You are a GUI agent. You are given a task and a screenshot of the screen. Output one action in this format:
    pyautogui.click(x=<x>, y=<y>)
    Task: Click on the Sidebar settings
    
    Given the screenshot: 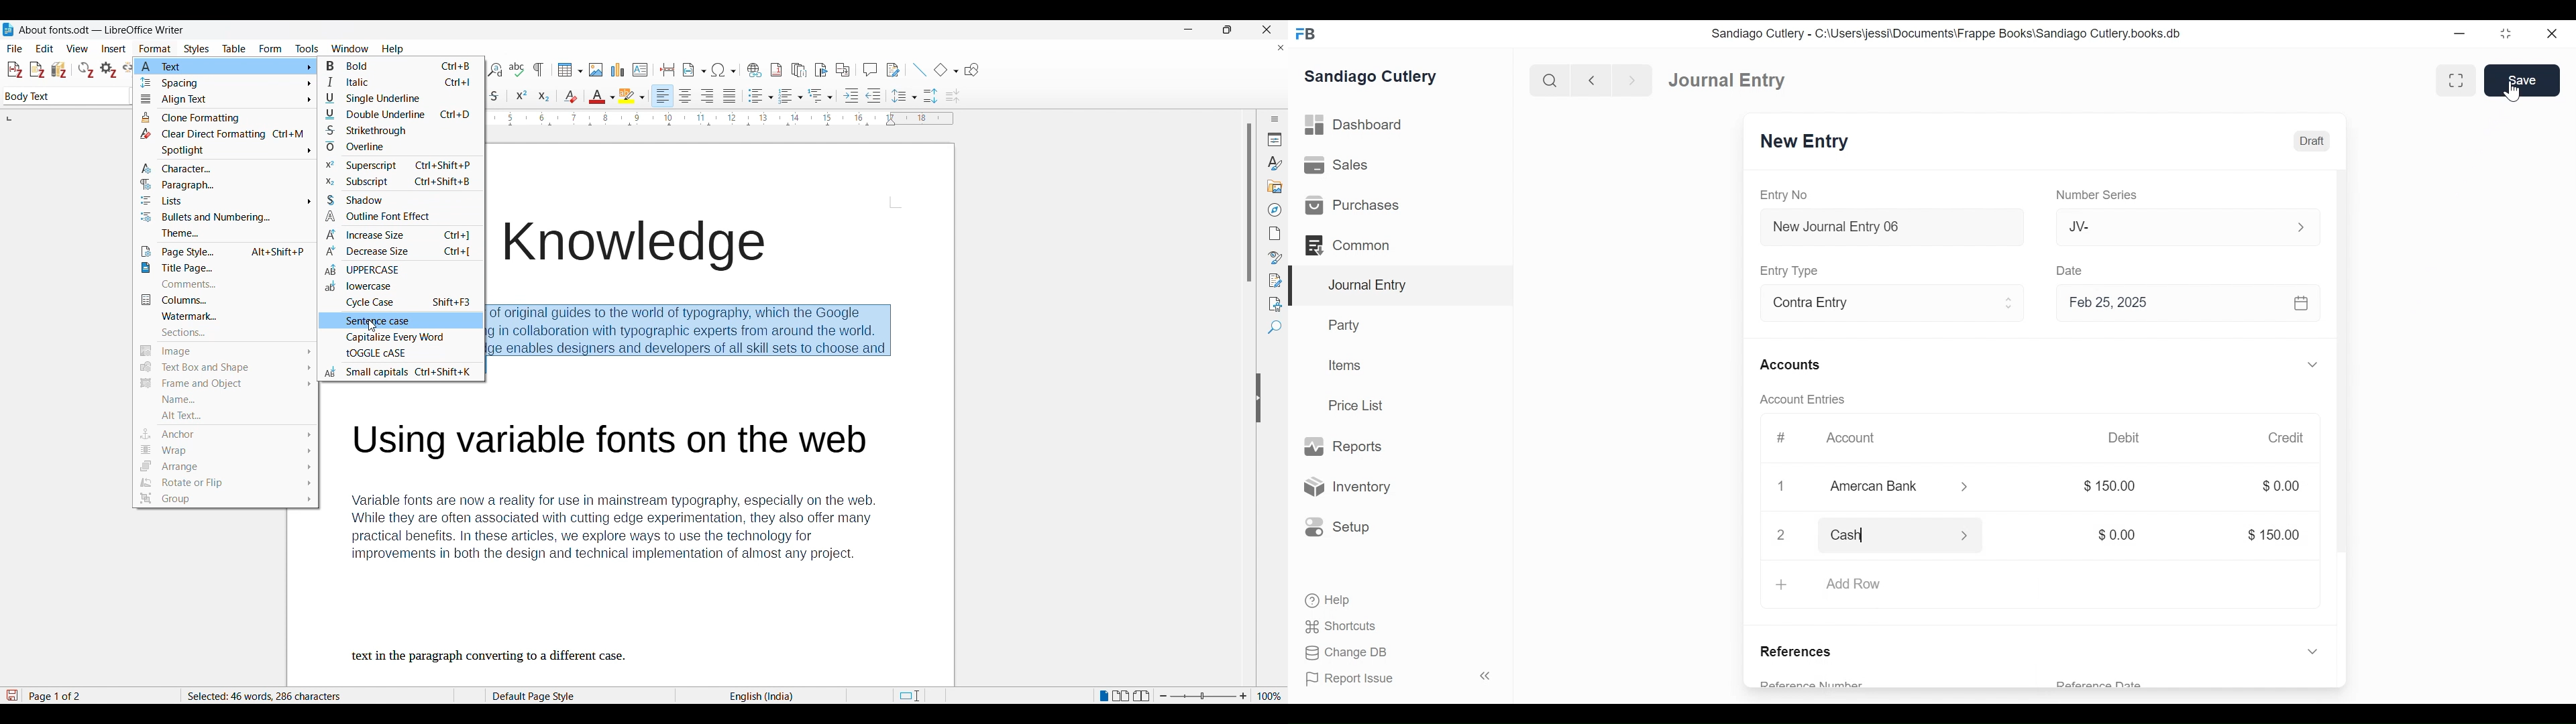 What is the action you would take?
    pyautogui.click(x=1275, y=119)
    